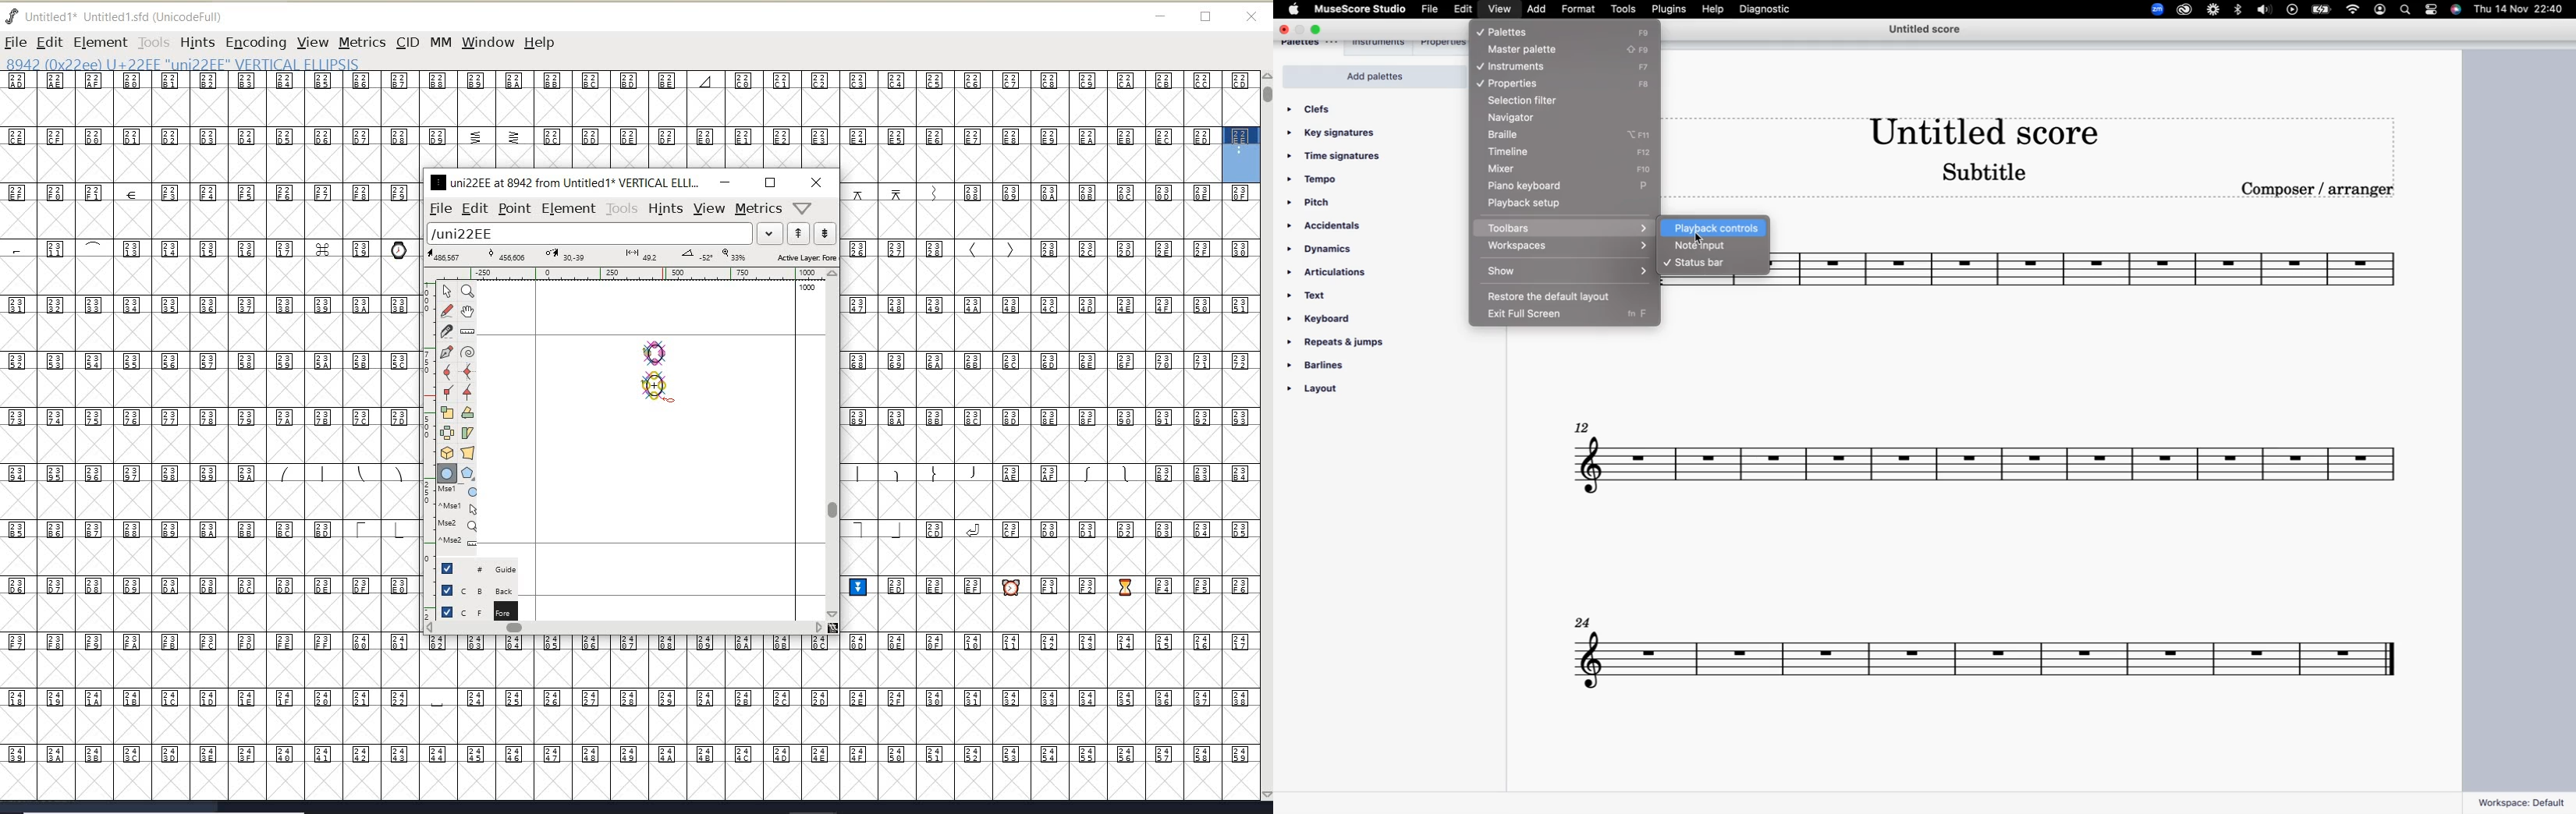  I want to click on rotate the selection in 3d and project back to plane, so click(447, 453).